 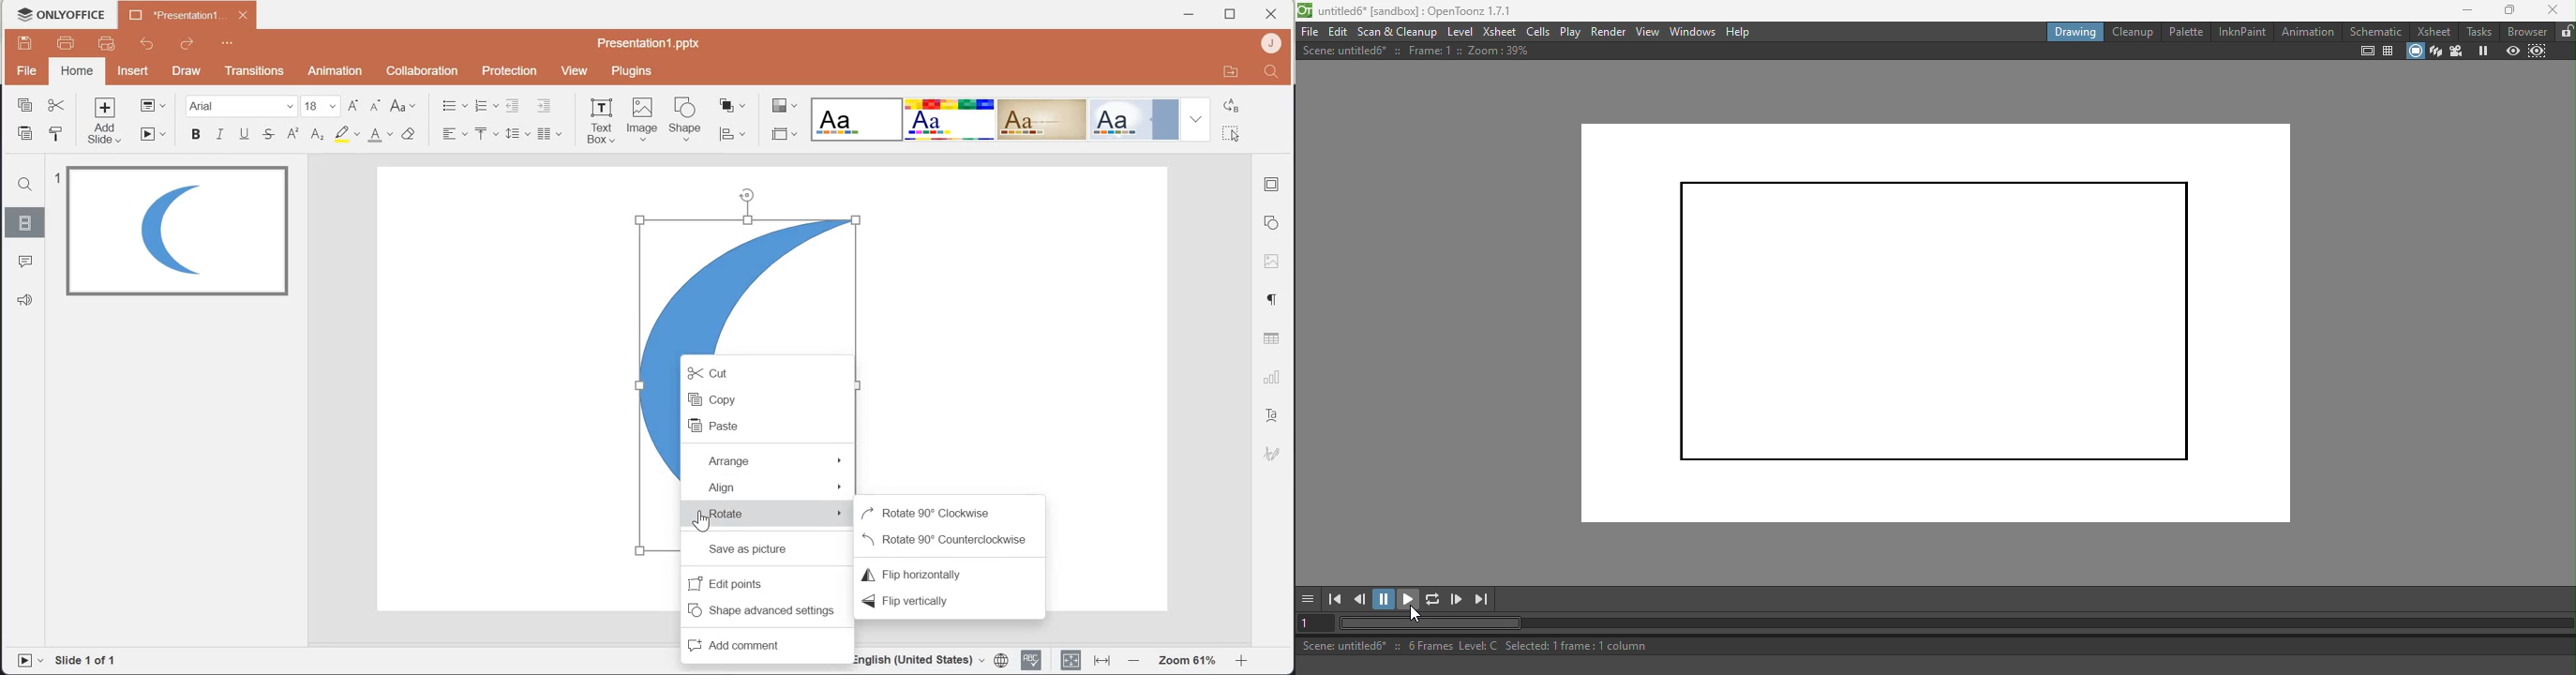 What do you see at coordinates (376, 106) in the screenshot?
I see `Decrement font size` at bounding box center [376, 106].